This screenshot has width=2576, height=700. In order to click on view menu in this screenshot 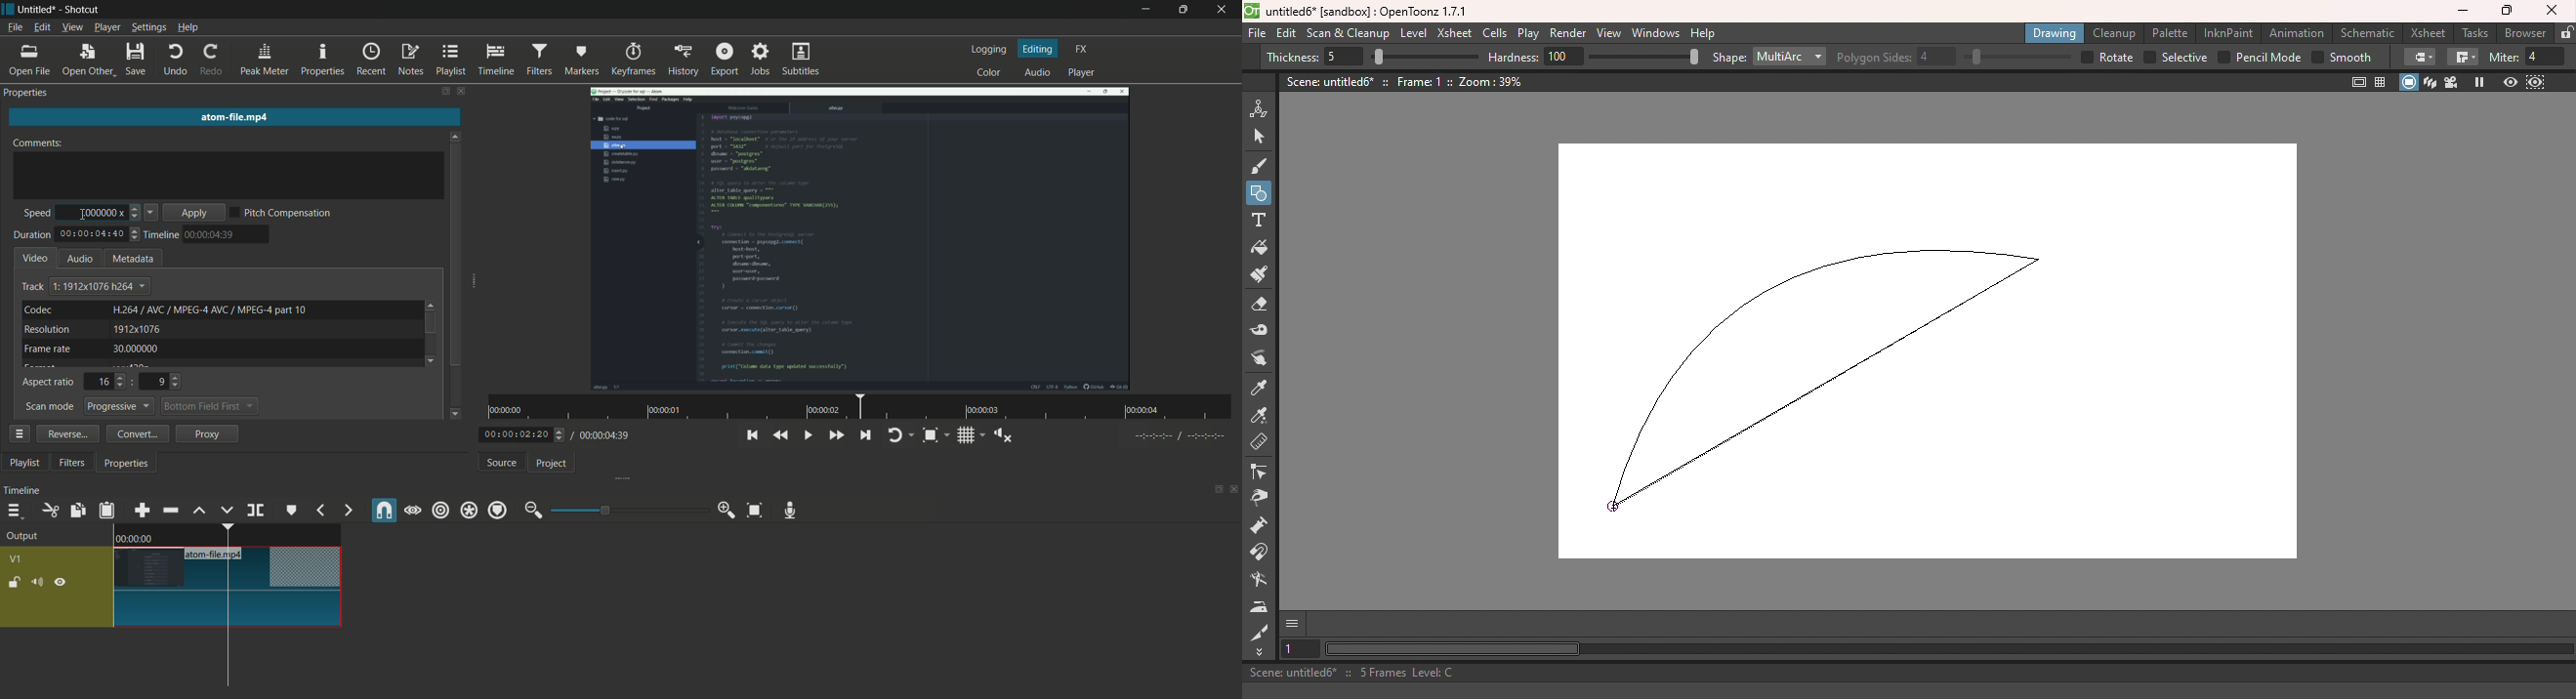, I will do `click(73, 28)`.